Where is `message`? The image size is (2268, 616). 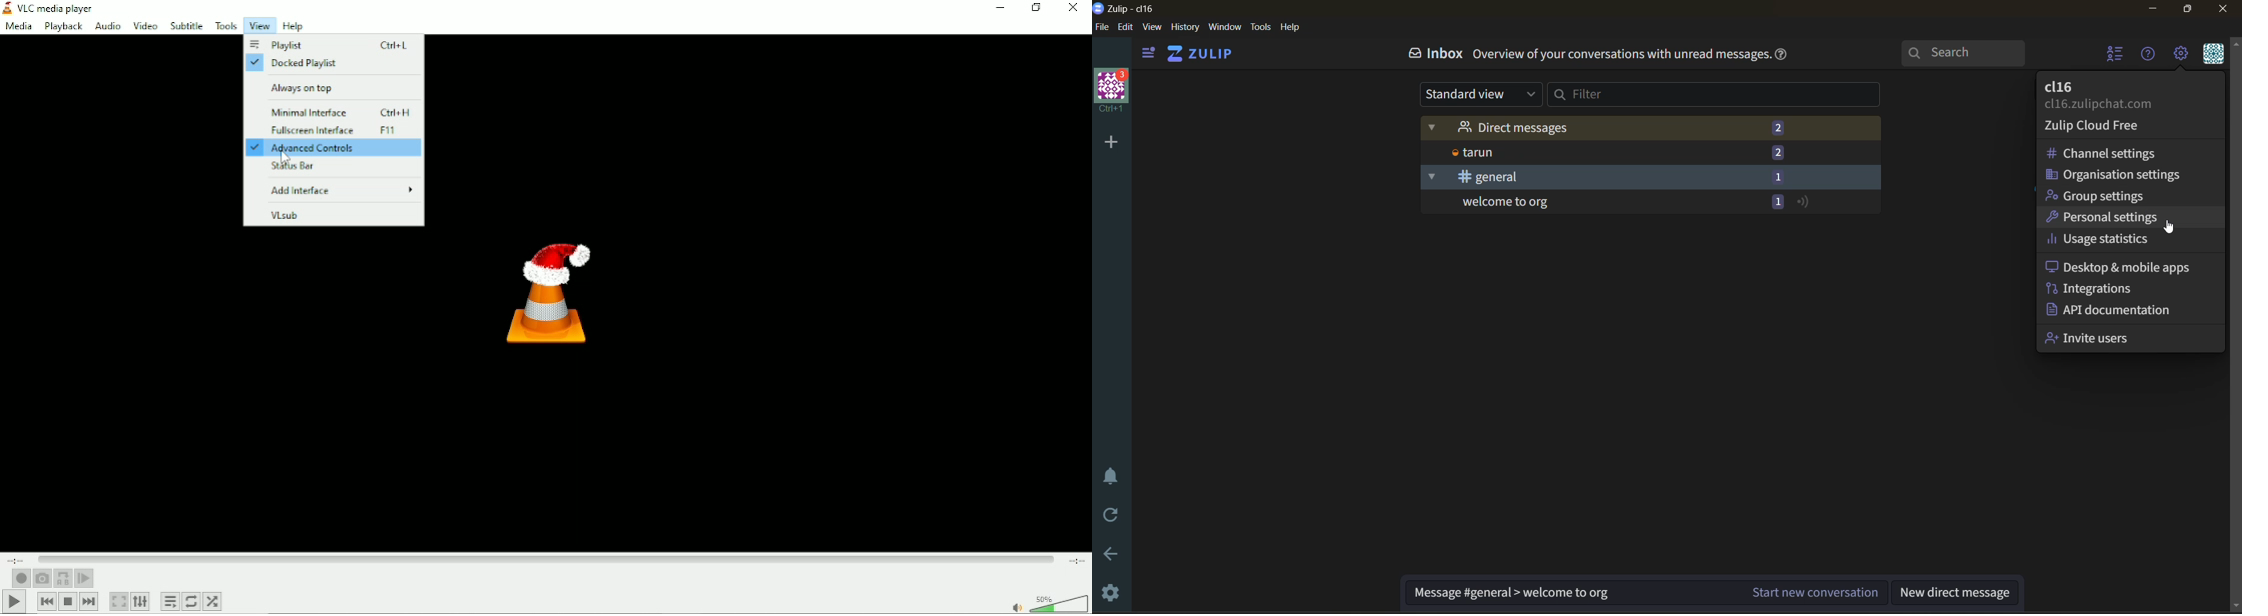 message is located at coordinates (1572, 594).